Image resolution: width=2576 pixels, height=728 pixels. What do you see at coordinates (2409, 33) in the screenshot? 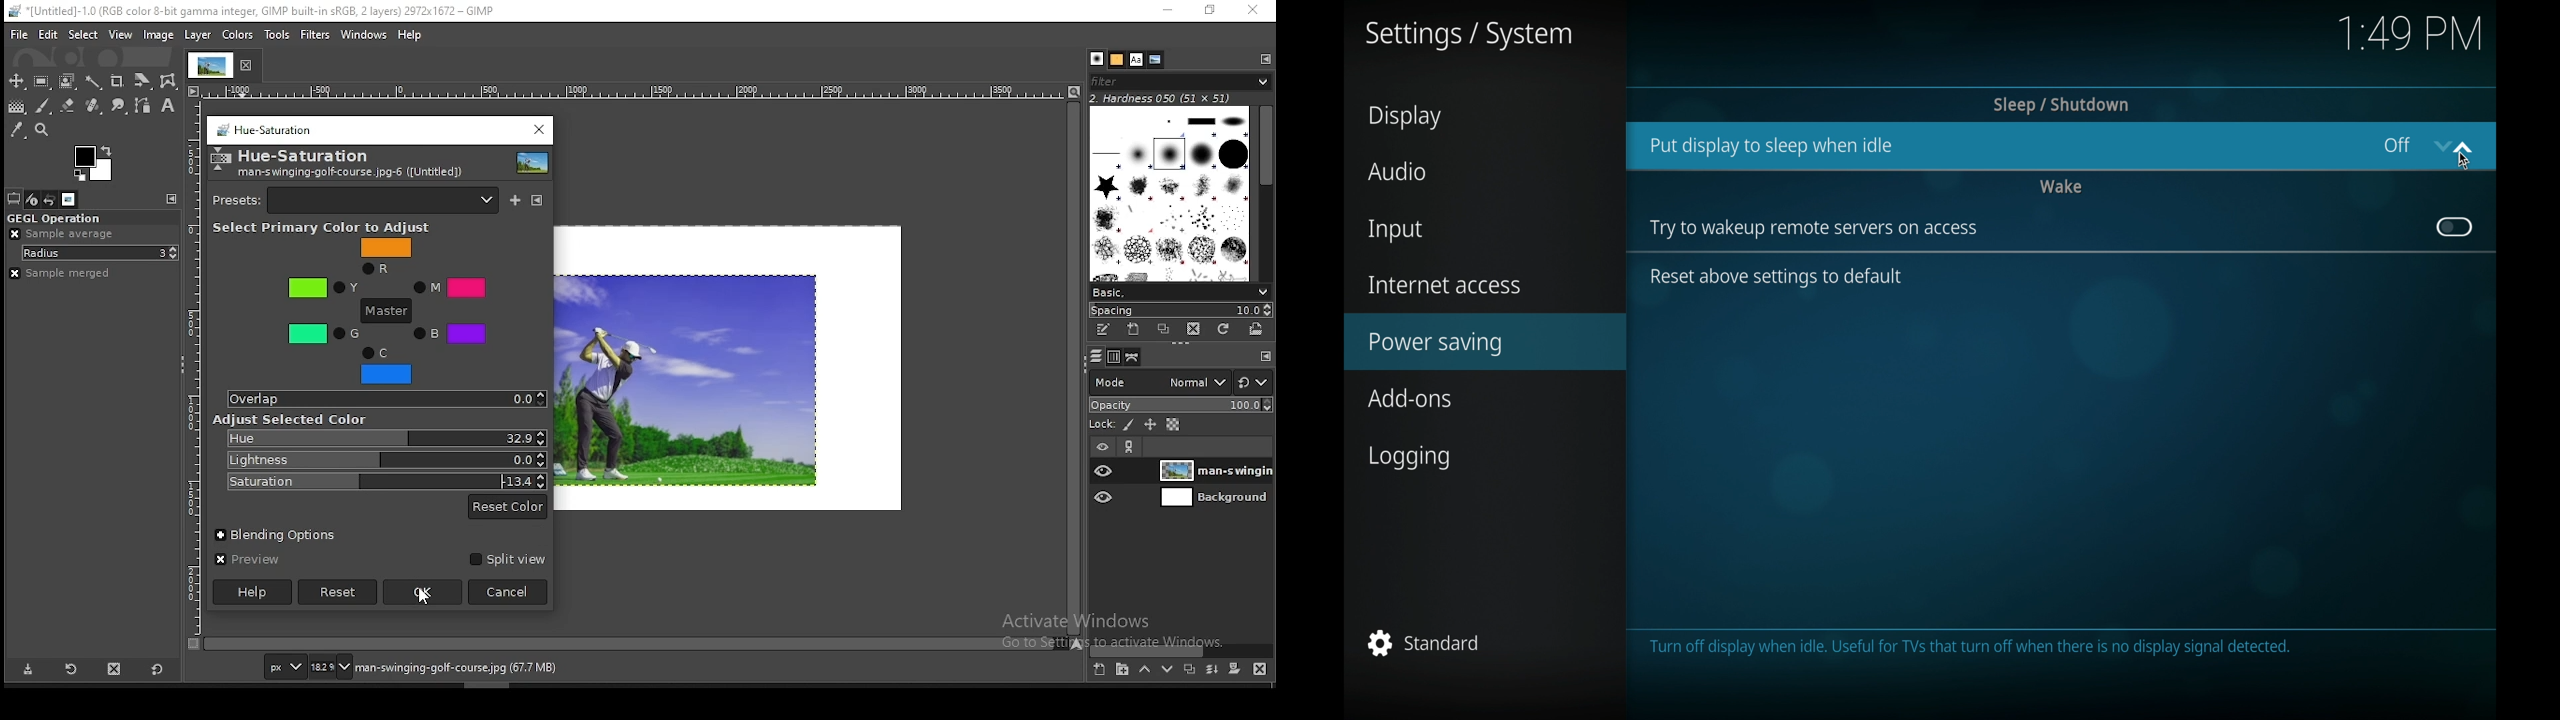
I see `time` at bounding box center [2409, 33].